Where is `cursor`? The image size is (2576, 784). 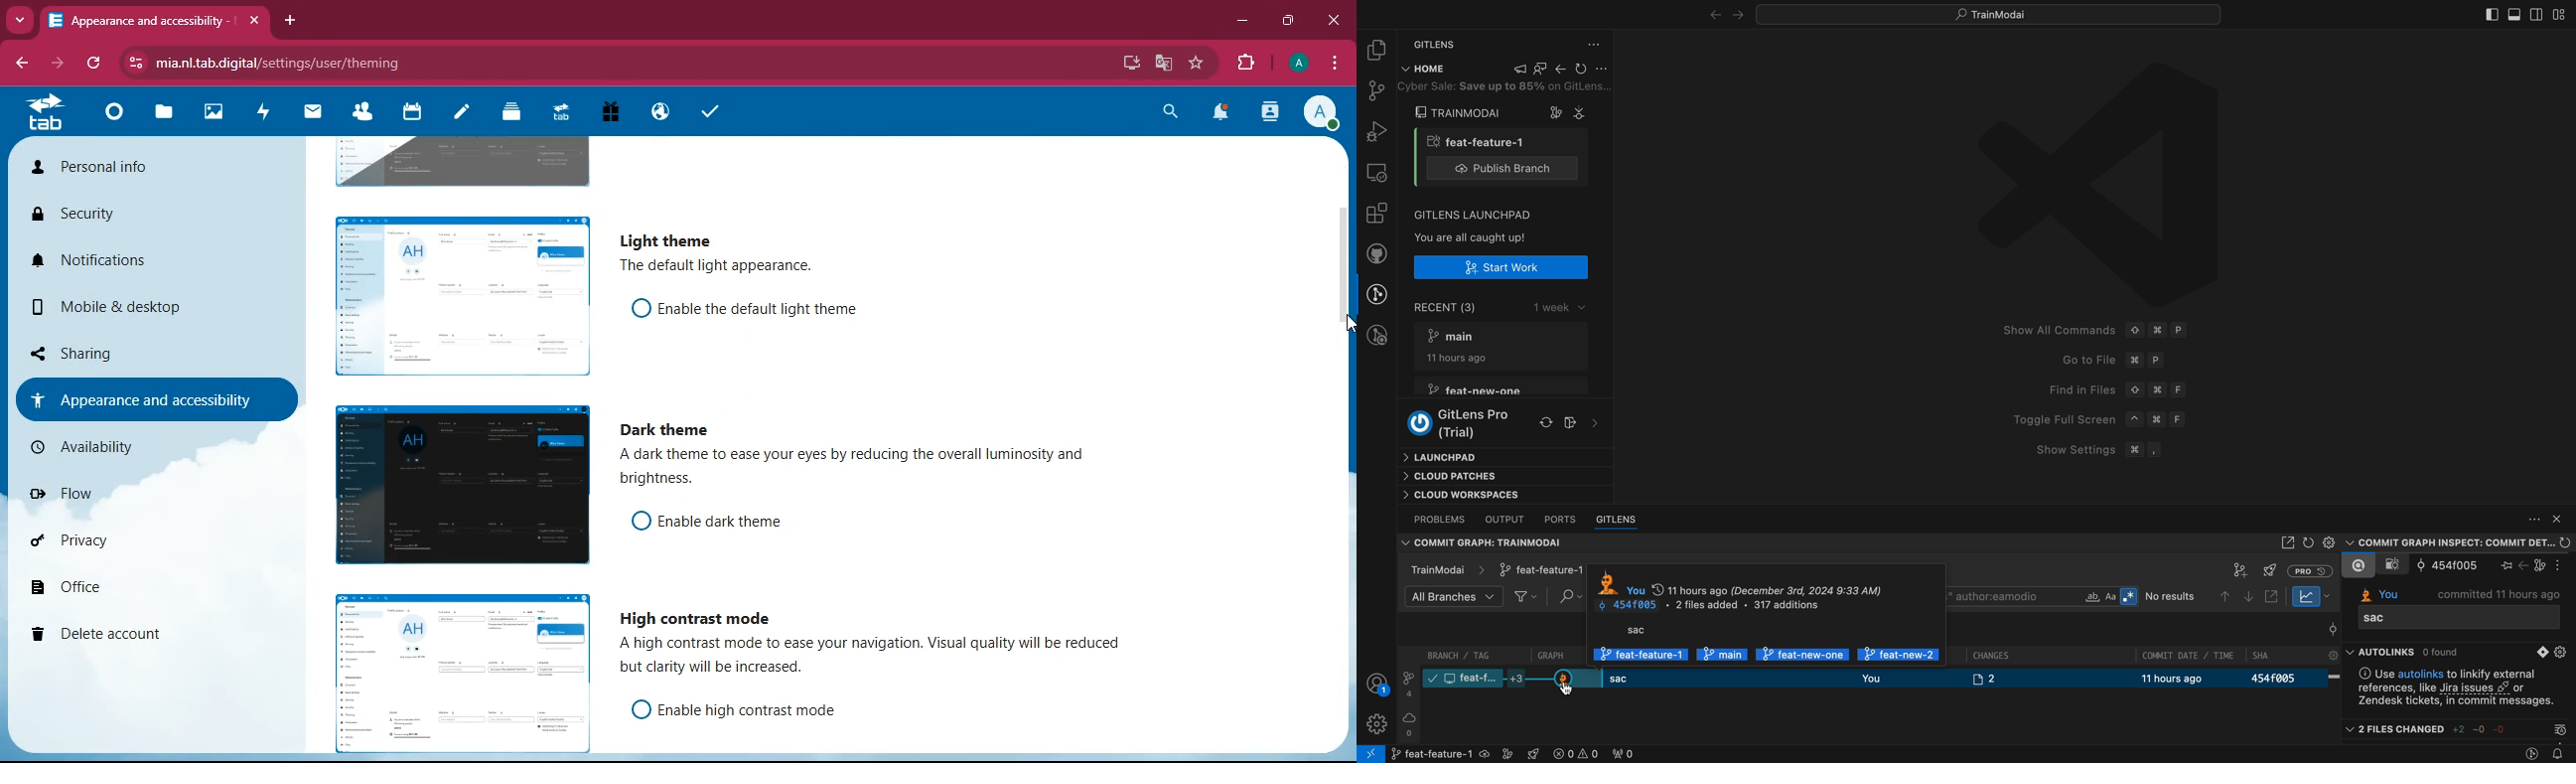
cursor is located at coordinates (1335, 326).